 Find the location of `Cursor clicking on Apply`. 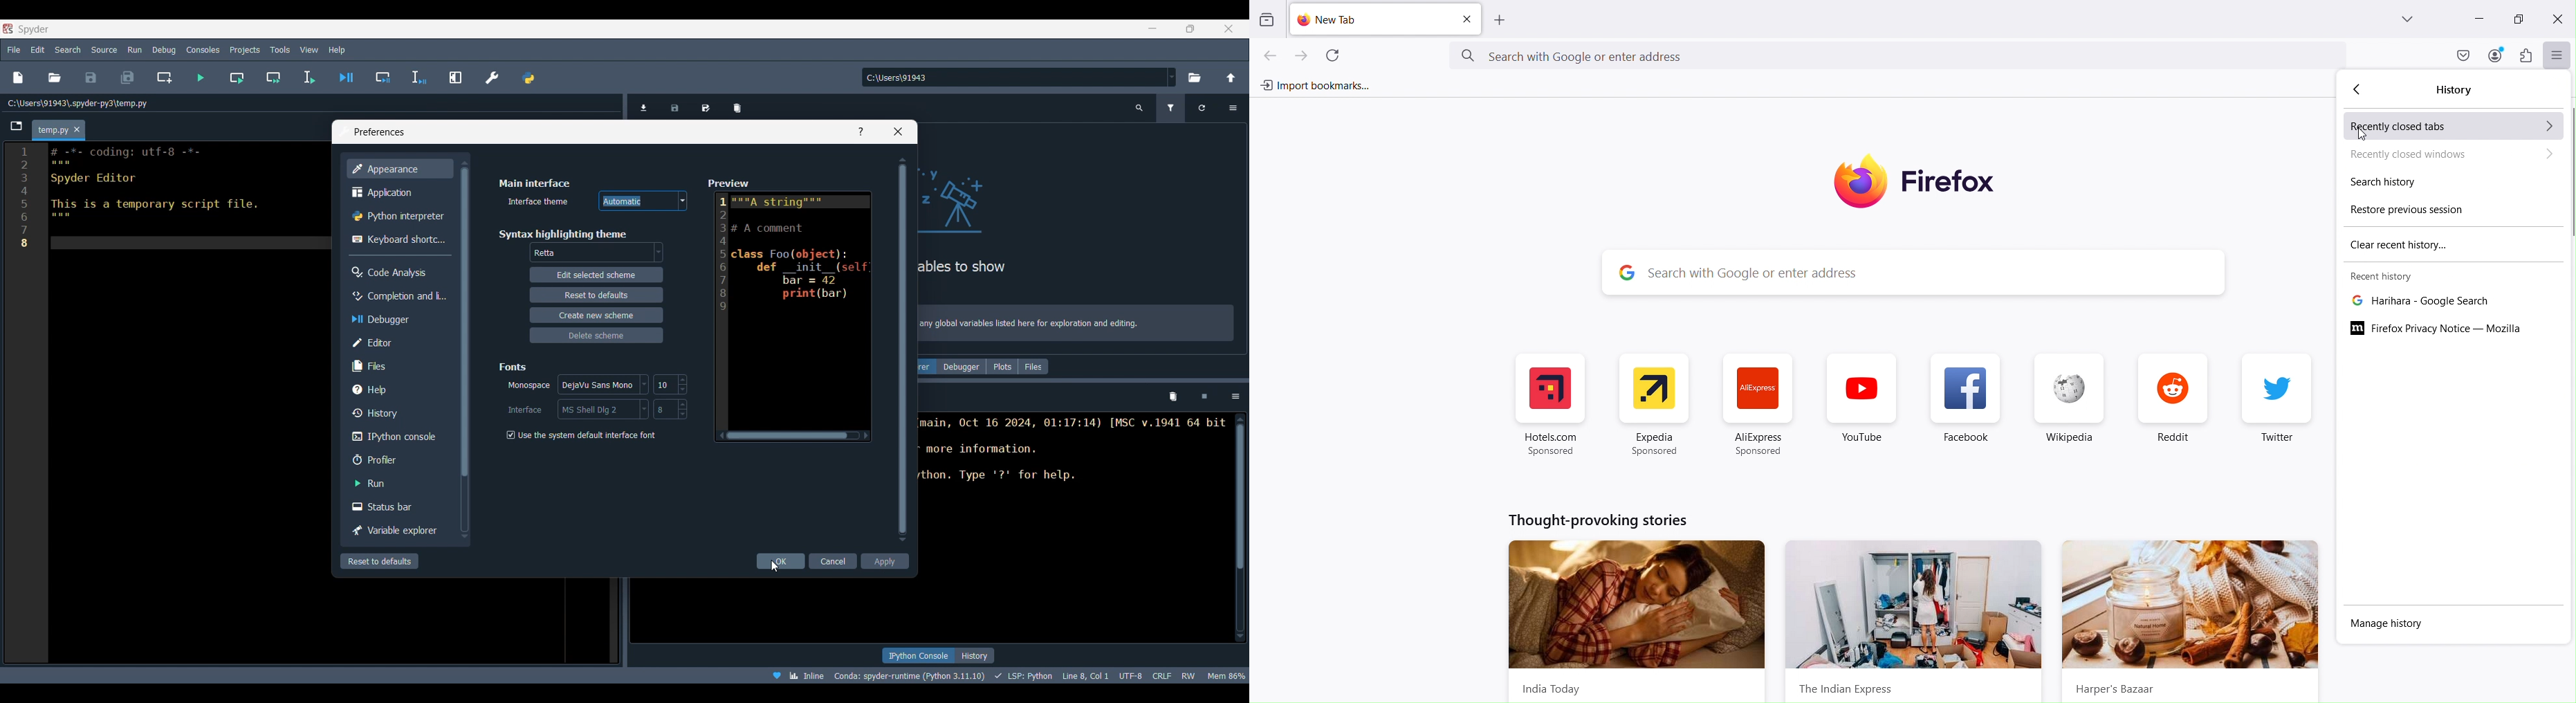

Cursor clicking on Apply is located at coordinates (775, 567).